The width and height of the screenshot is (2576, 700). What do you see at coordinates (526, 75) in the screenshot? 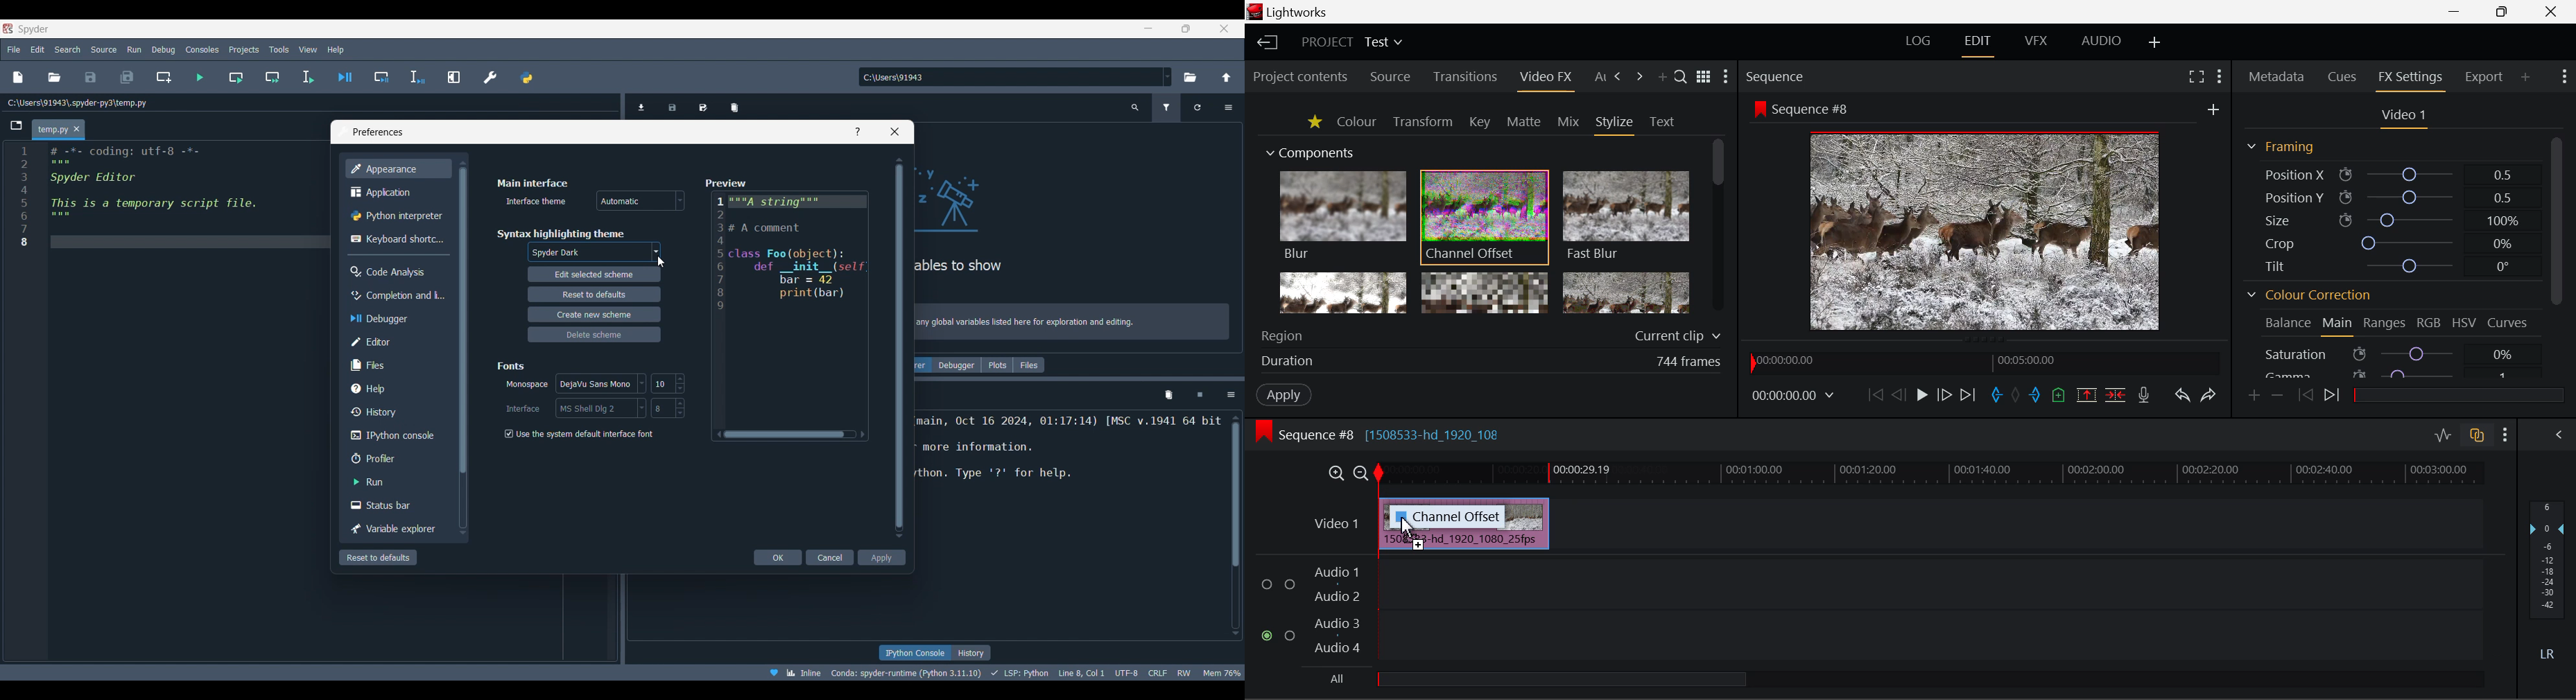
I see `PYTHONPATH manager` at bounding box center [526, 75].